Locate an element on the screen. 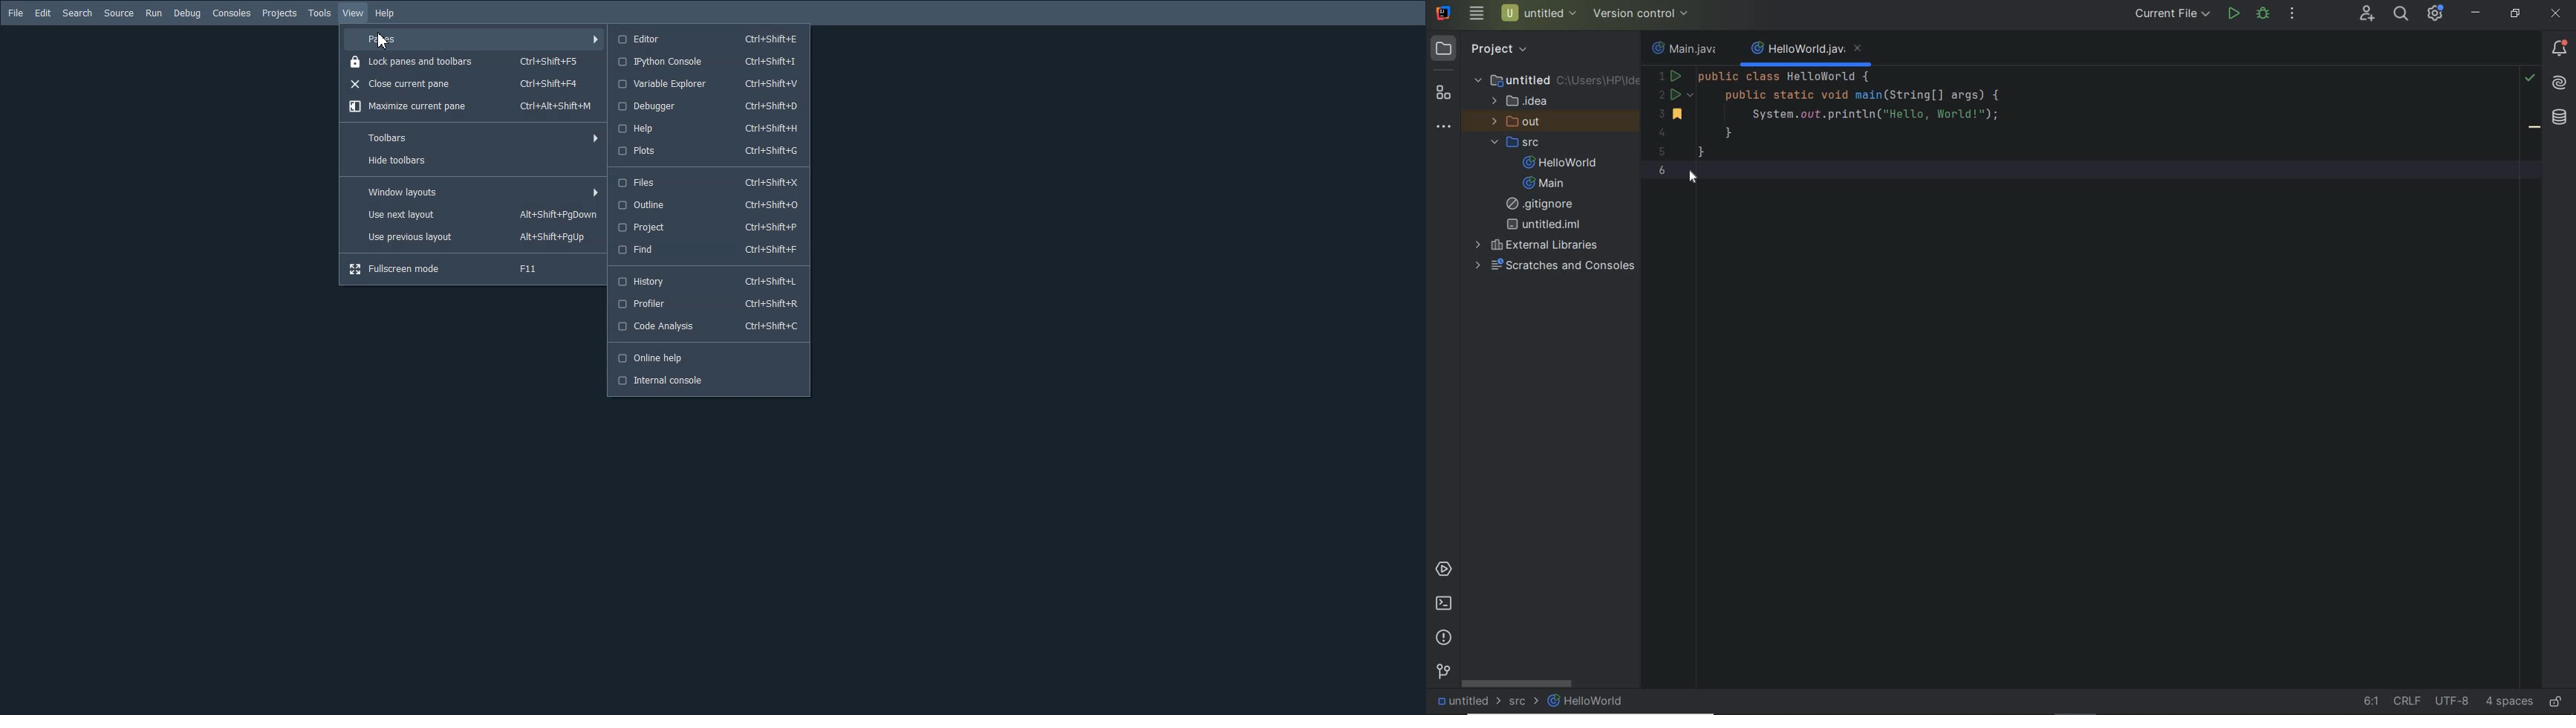 Image resolution: width=2576 pixels, height=728 pixels. restore down is located at coordinates (2515, 15).